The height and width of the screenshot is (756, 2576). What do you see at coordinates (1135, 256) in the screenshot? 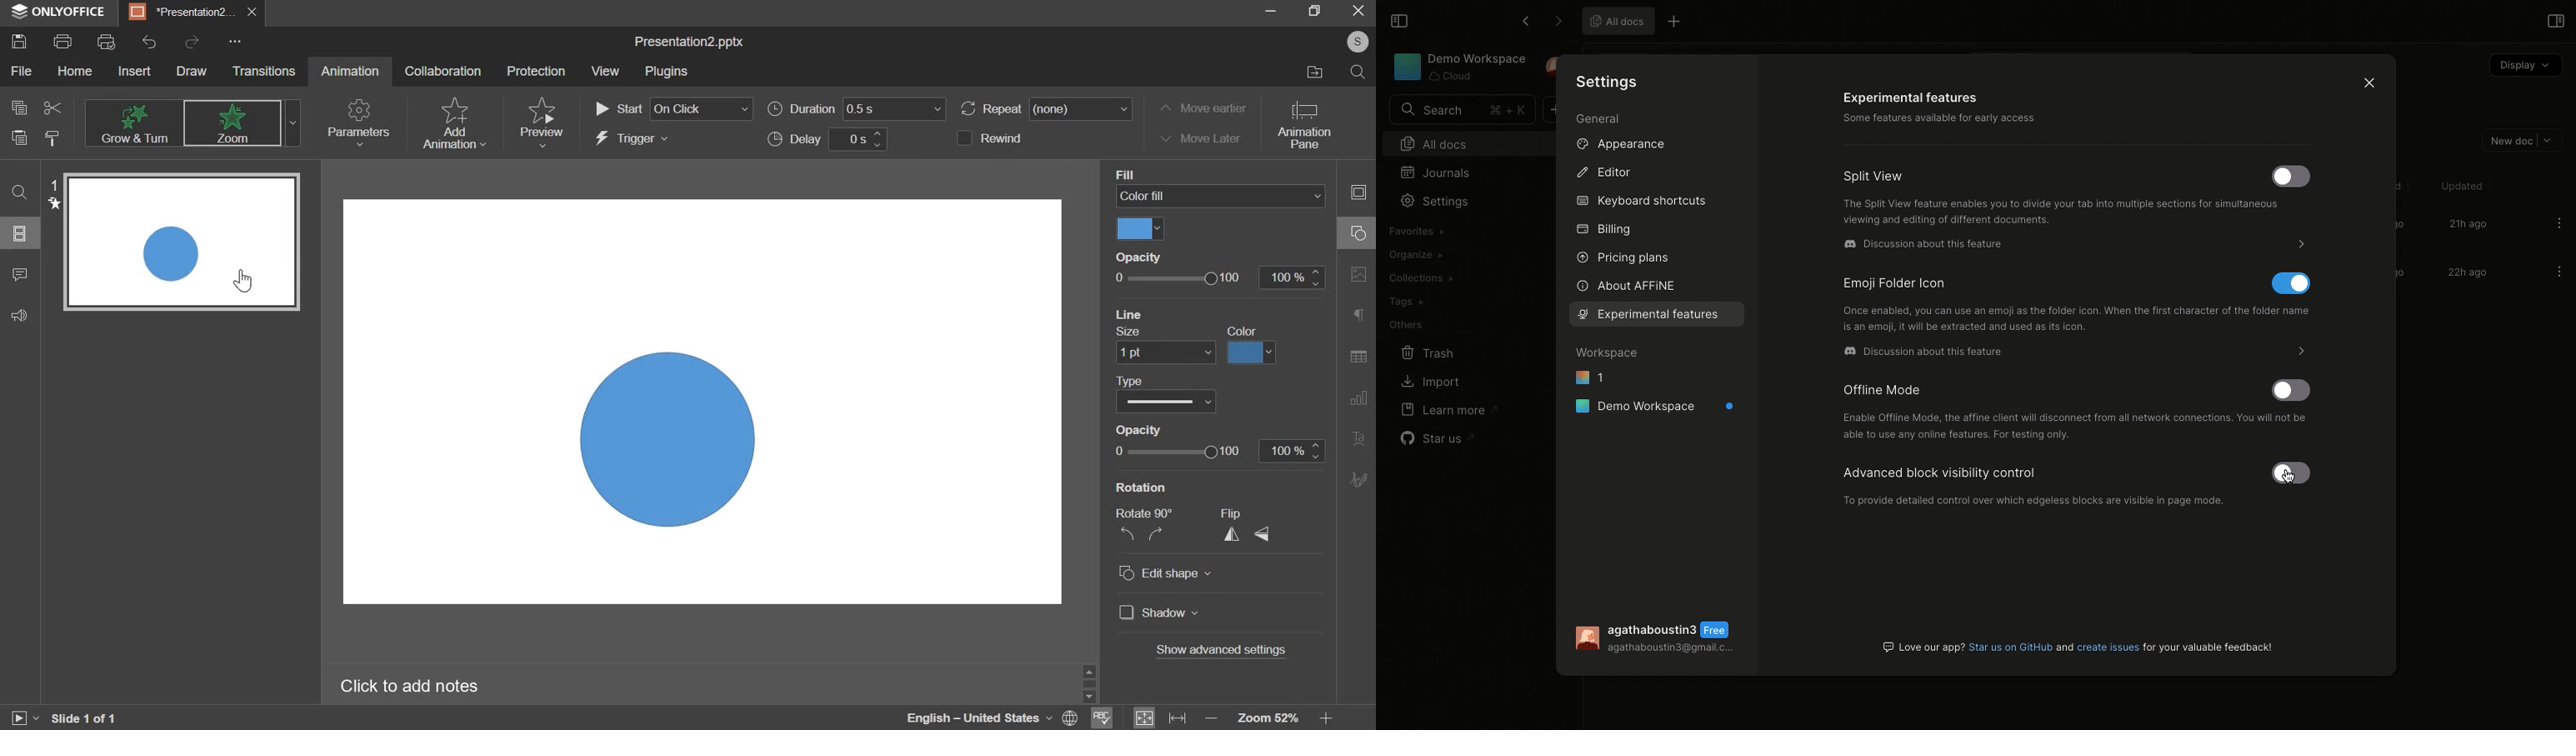
I see `Opacity` at bounding box center [1135, 256].